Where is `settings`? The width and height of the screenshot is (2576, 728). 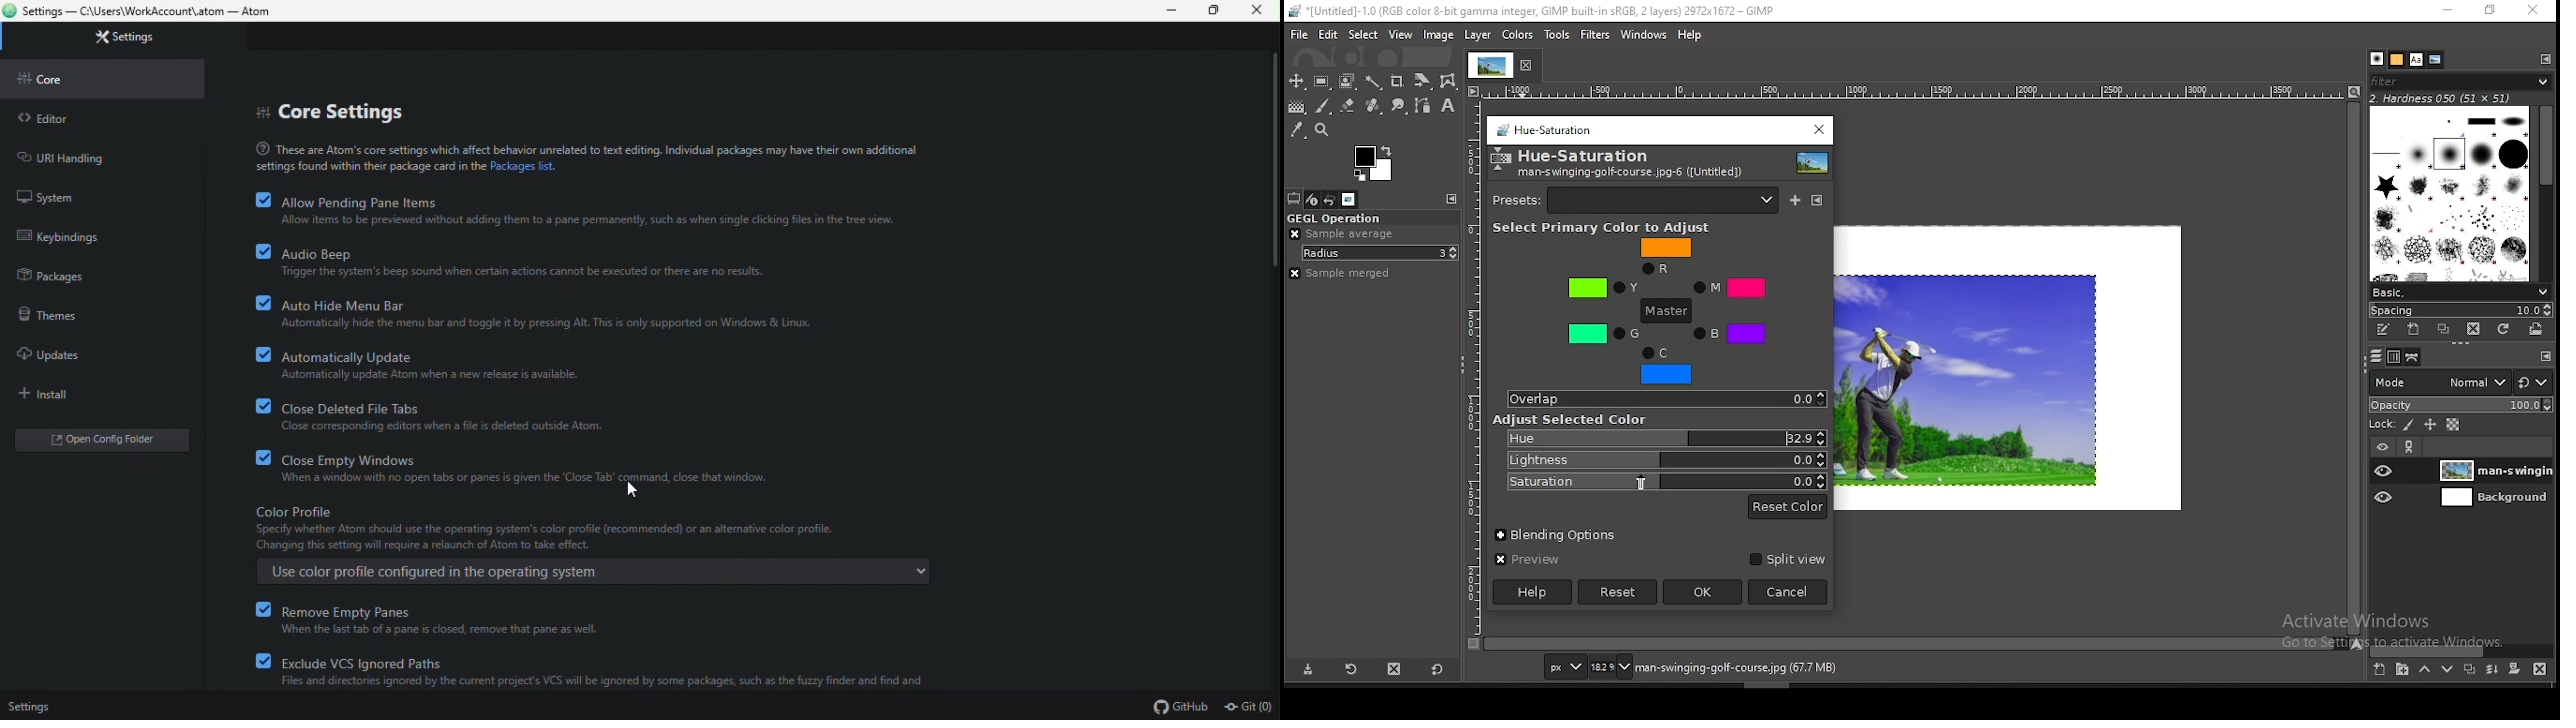 settings is located at coordinates (128, 37).